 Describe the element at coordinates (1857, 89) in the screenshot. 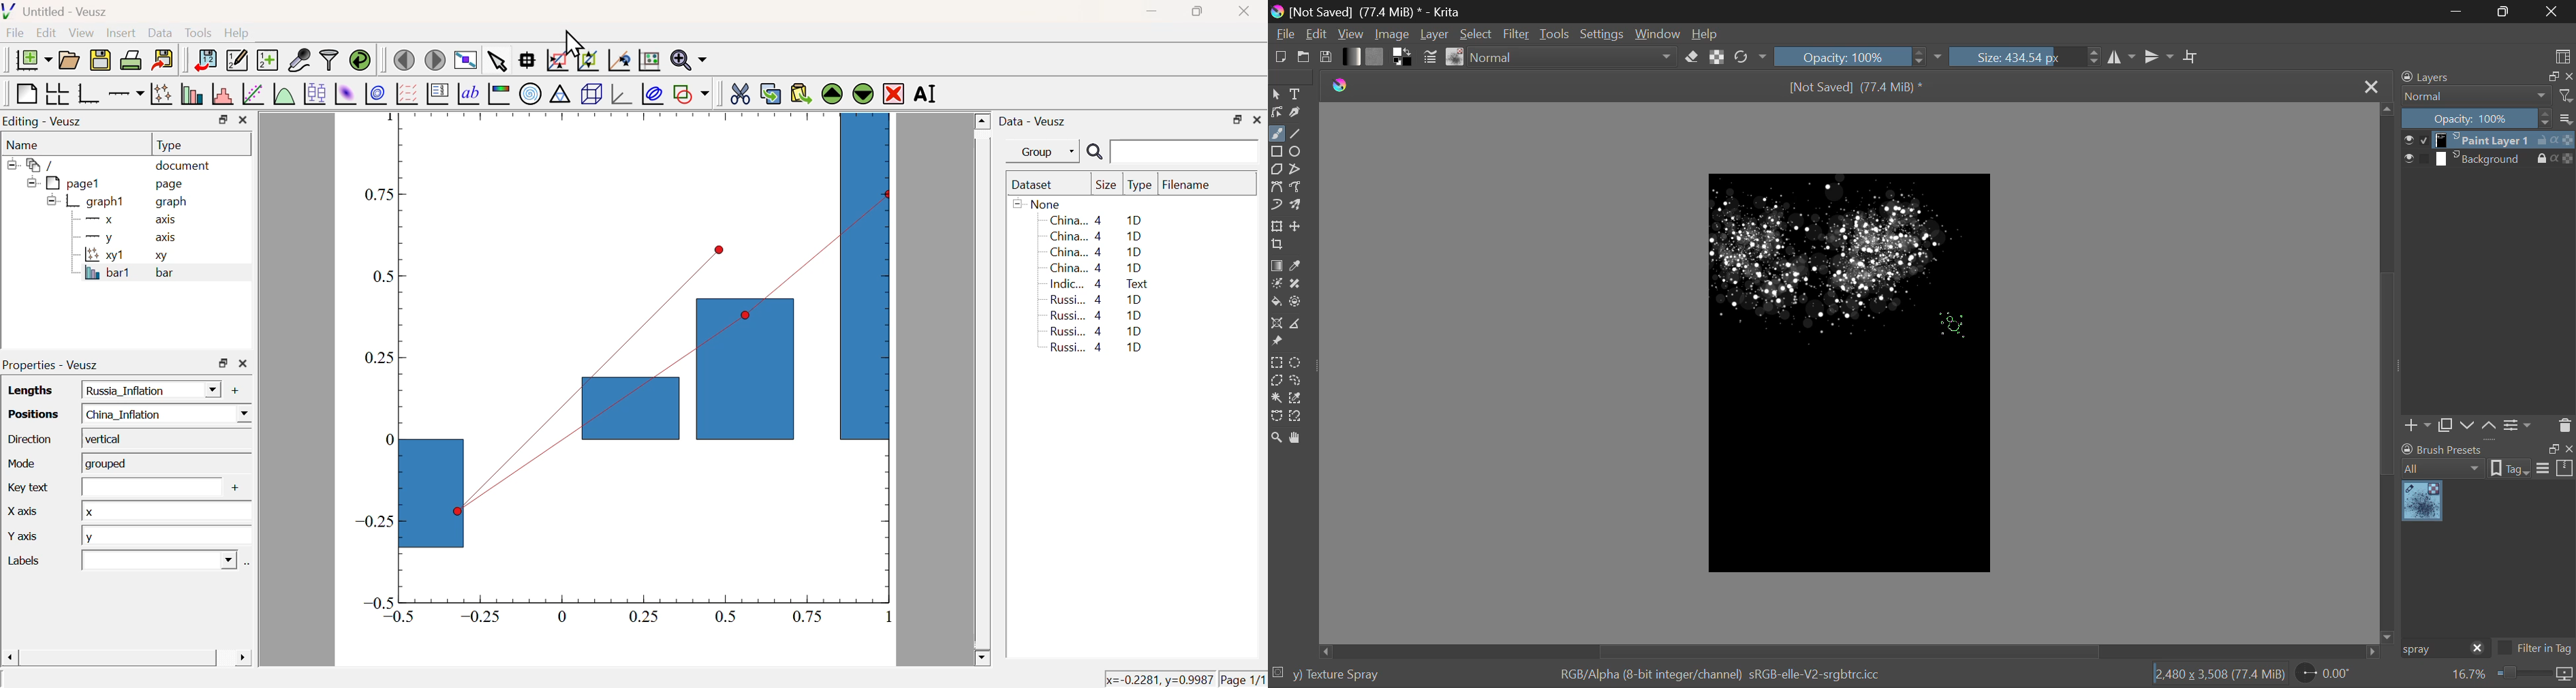

I see `[Not Saved] (69.2 MiB) *` at that location.